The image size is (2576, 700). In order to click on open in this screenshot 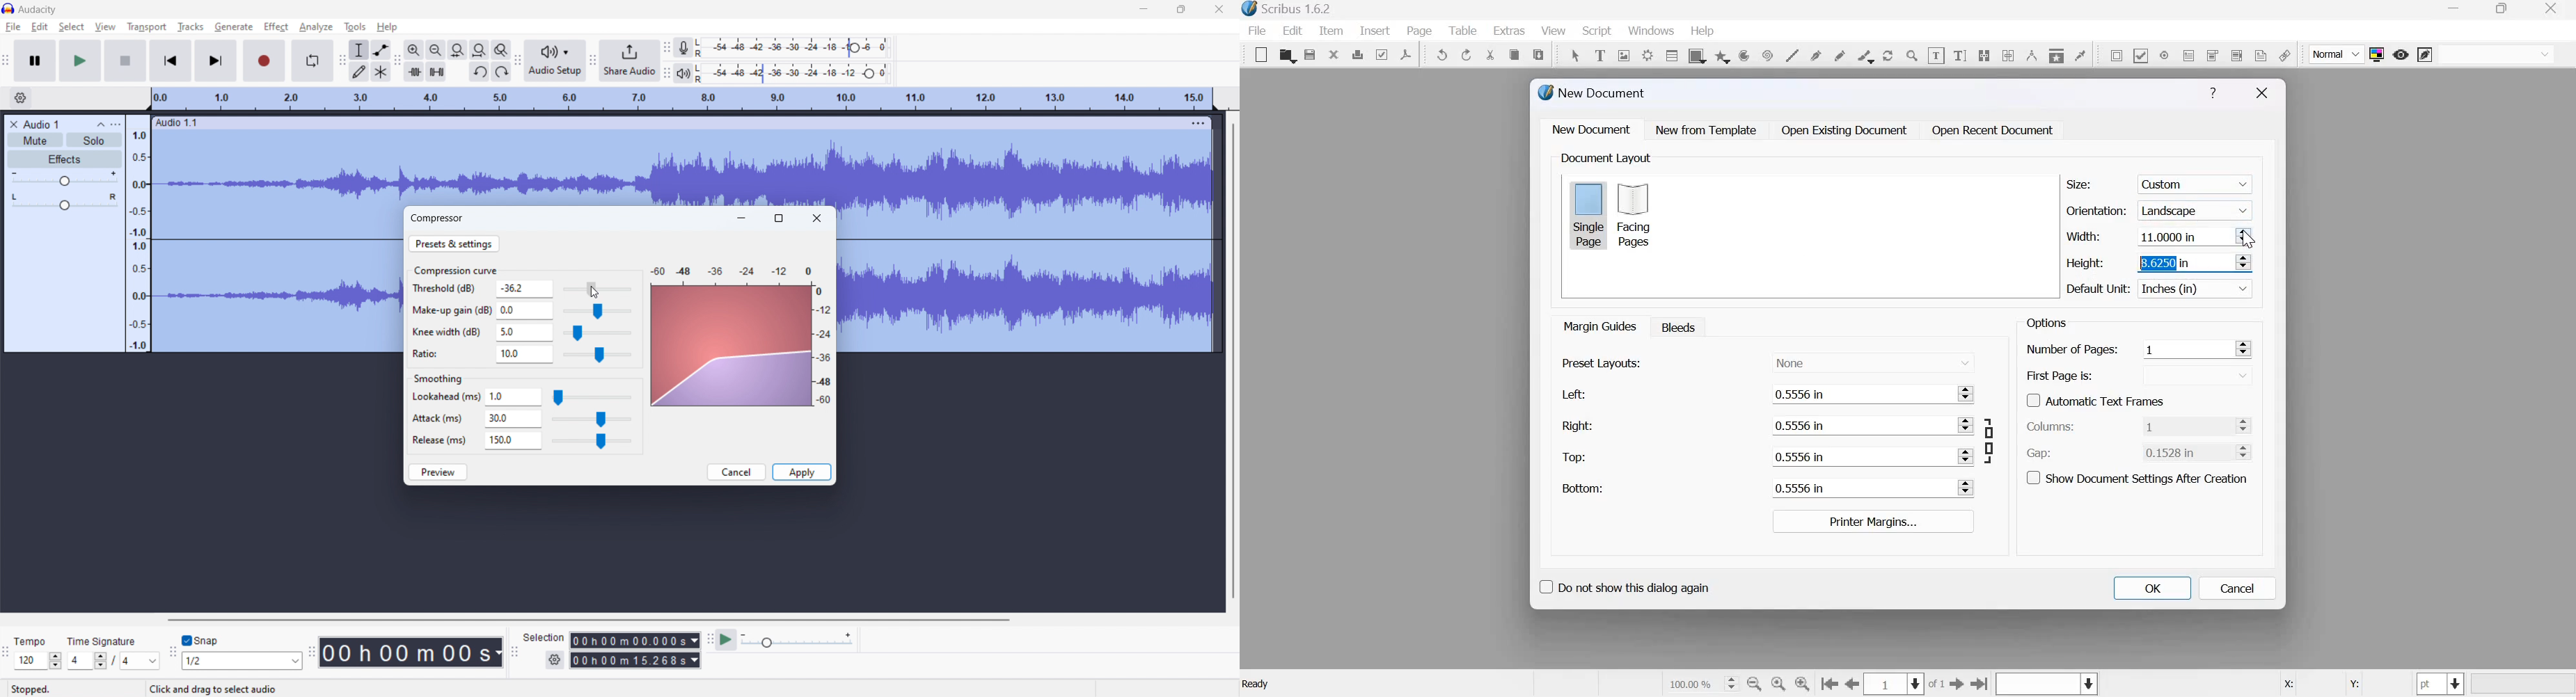, I will do `click(1287, 56)`.